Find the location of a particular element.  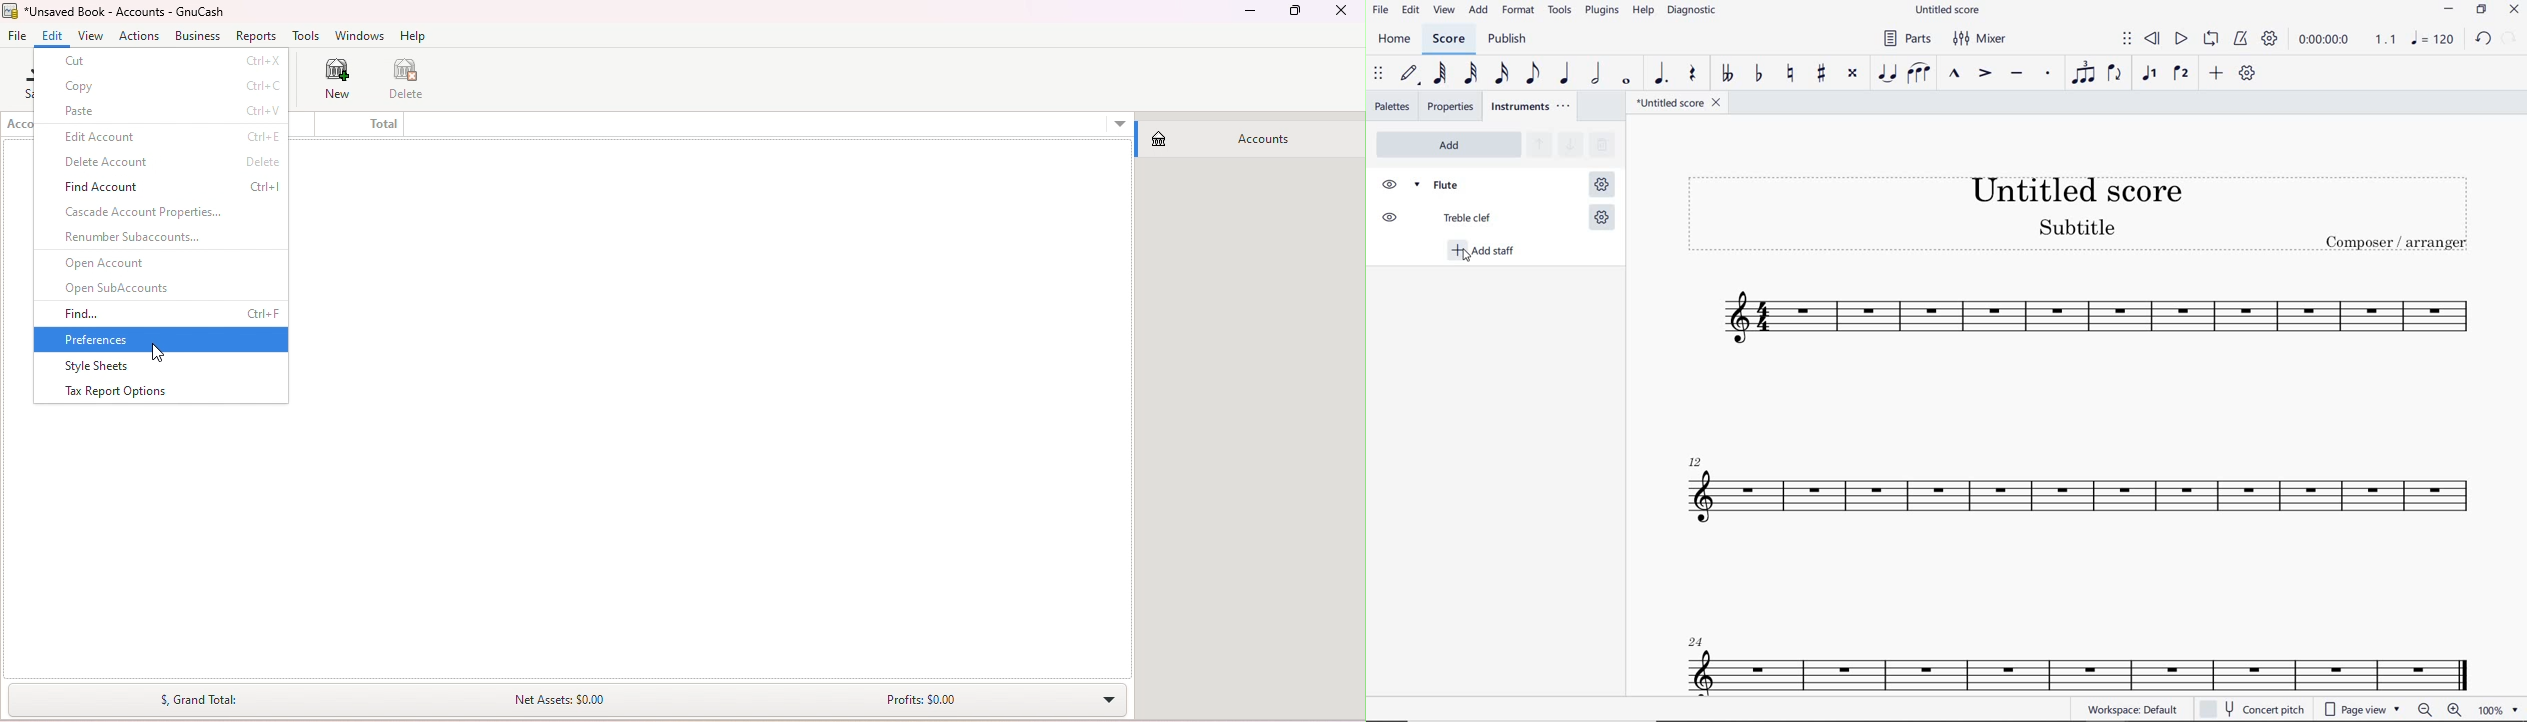

File is located at coordinates (17, 35).